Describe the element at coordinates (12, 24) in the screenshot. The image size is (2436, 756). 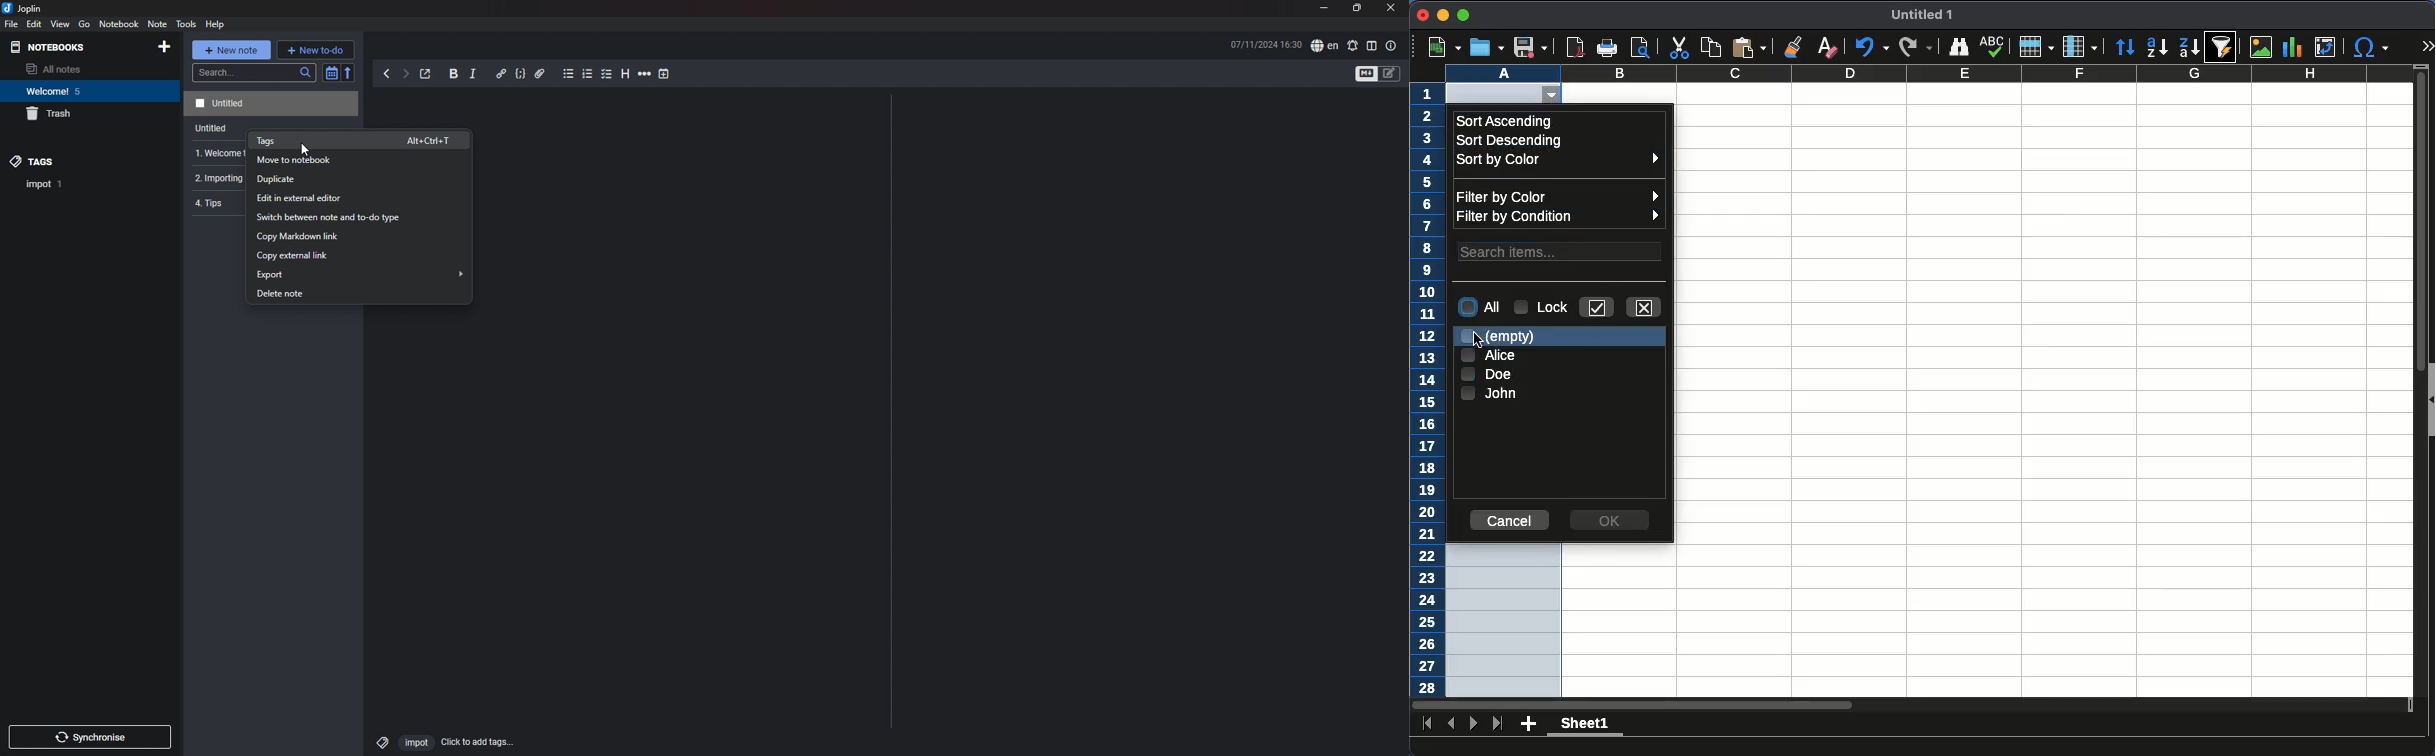
I see `file` at that location.